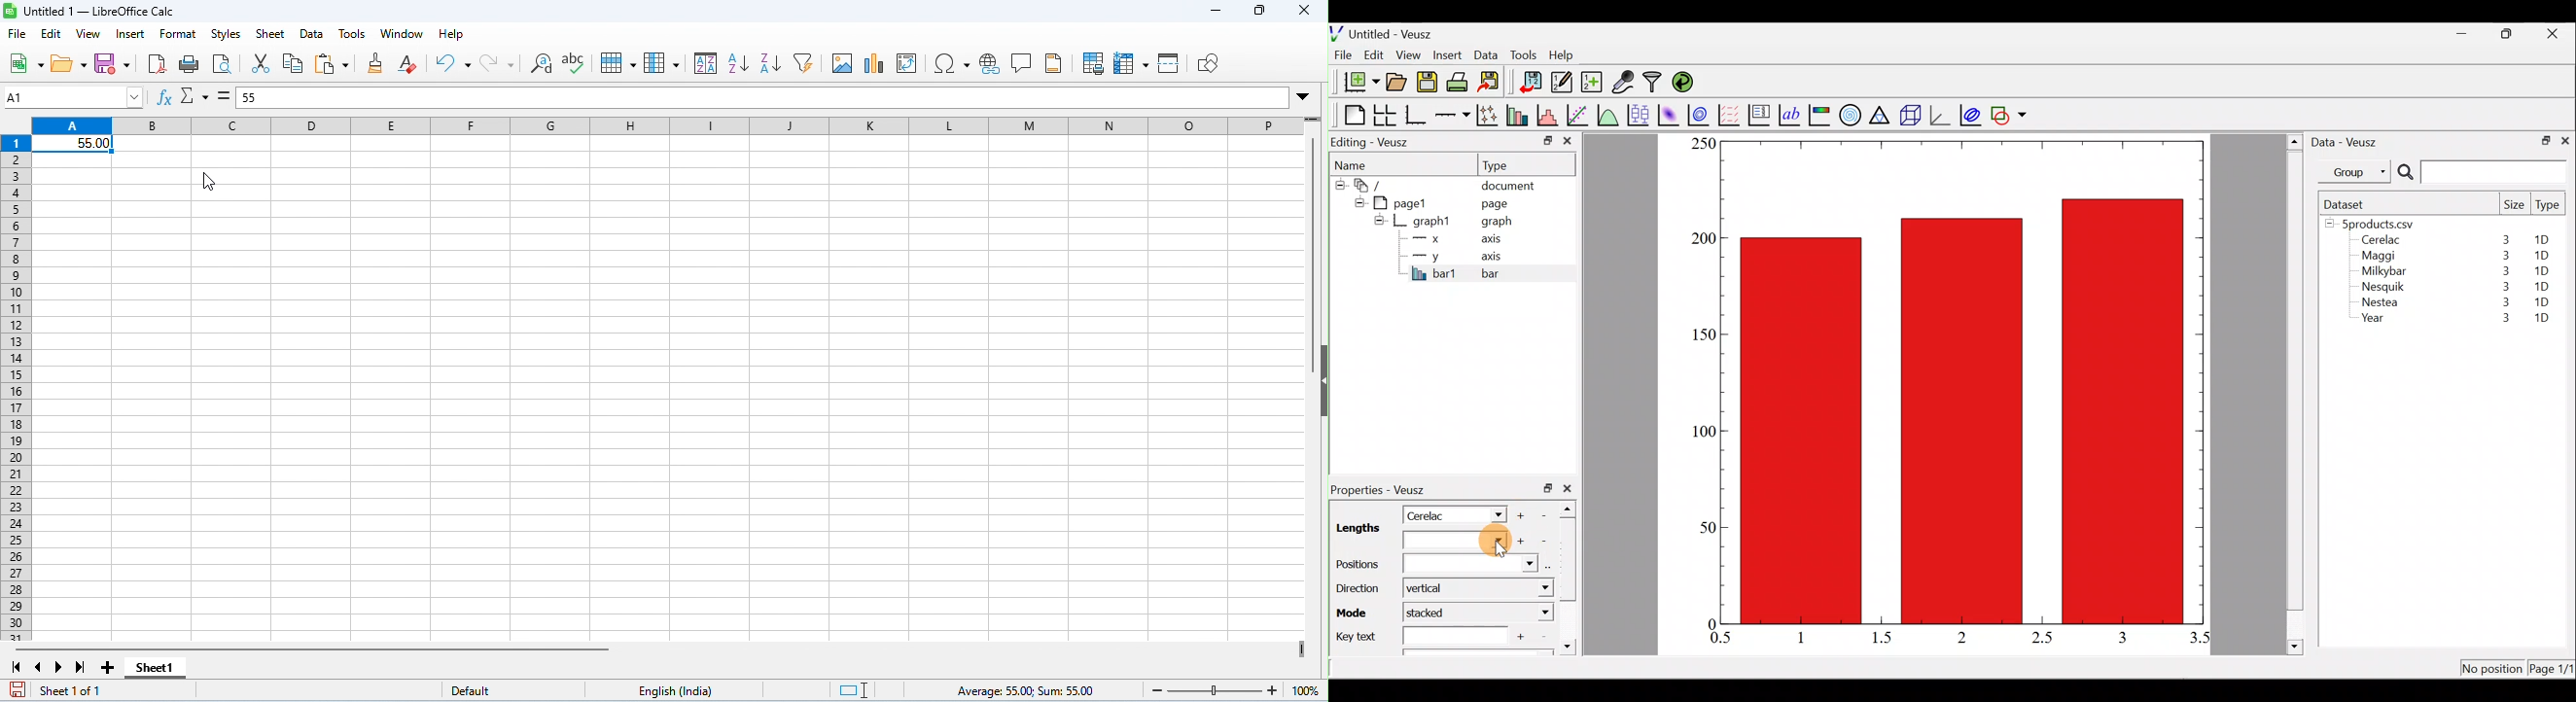 This screenshot has height=728, width=2576. Describe the element at coordinates (18, 667) in the screenshot. I see `first sheet` at that location.